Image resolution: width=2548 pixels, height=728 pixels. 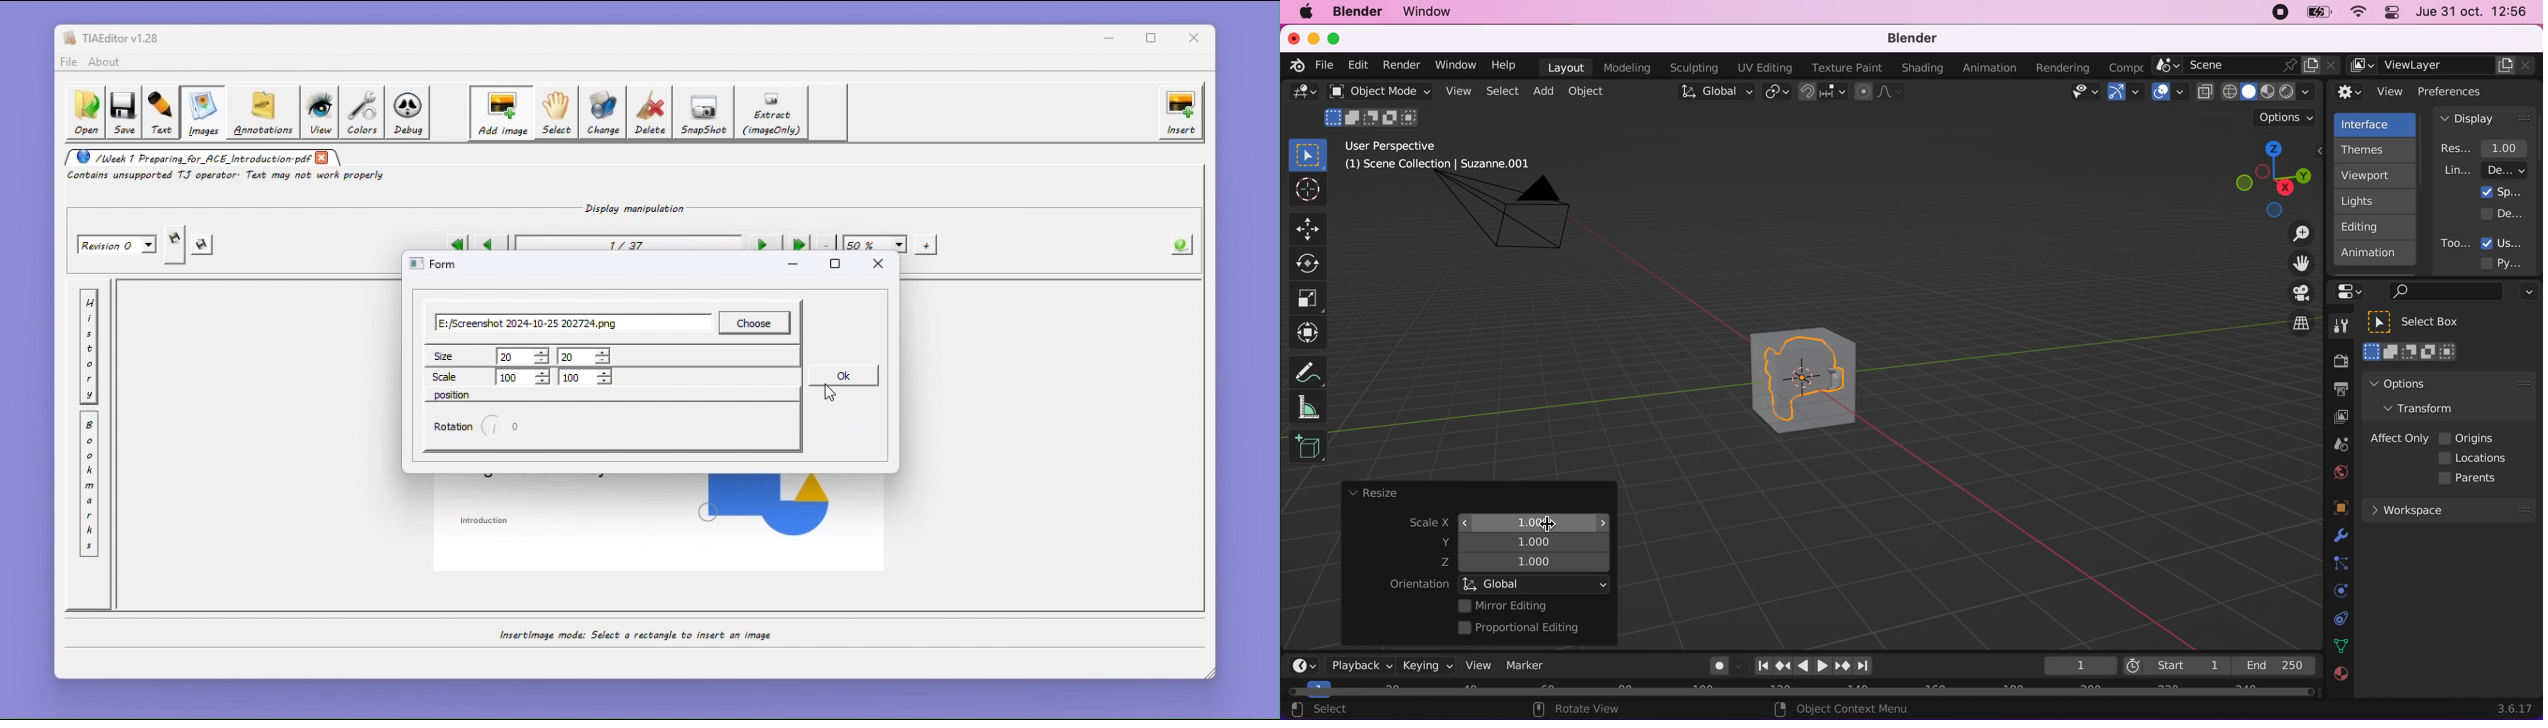 I want to click on select, so click(x=1501, y=92).